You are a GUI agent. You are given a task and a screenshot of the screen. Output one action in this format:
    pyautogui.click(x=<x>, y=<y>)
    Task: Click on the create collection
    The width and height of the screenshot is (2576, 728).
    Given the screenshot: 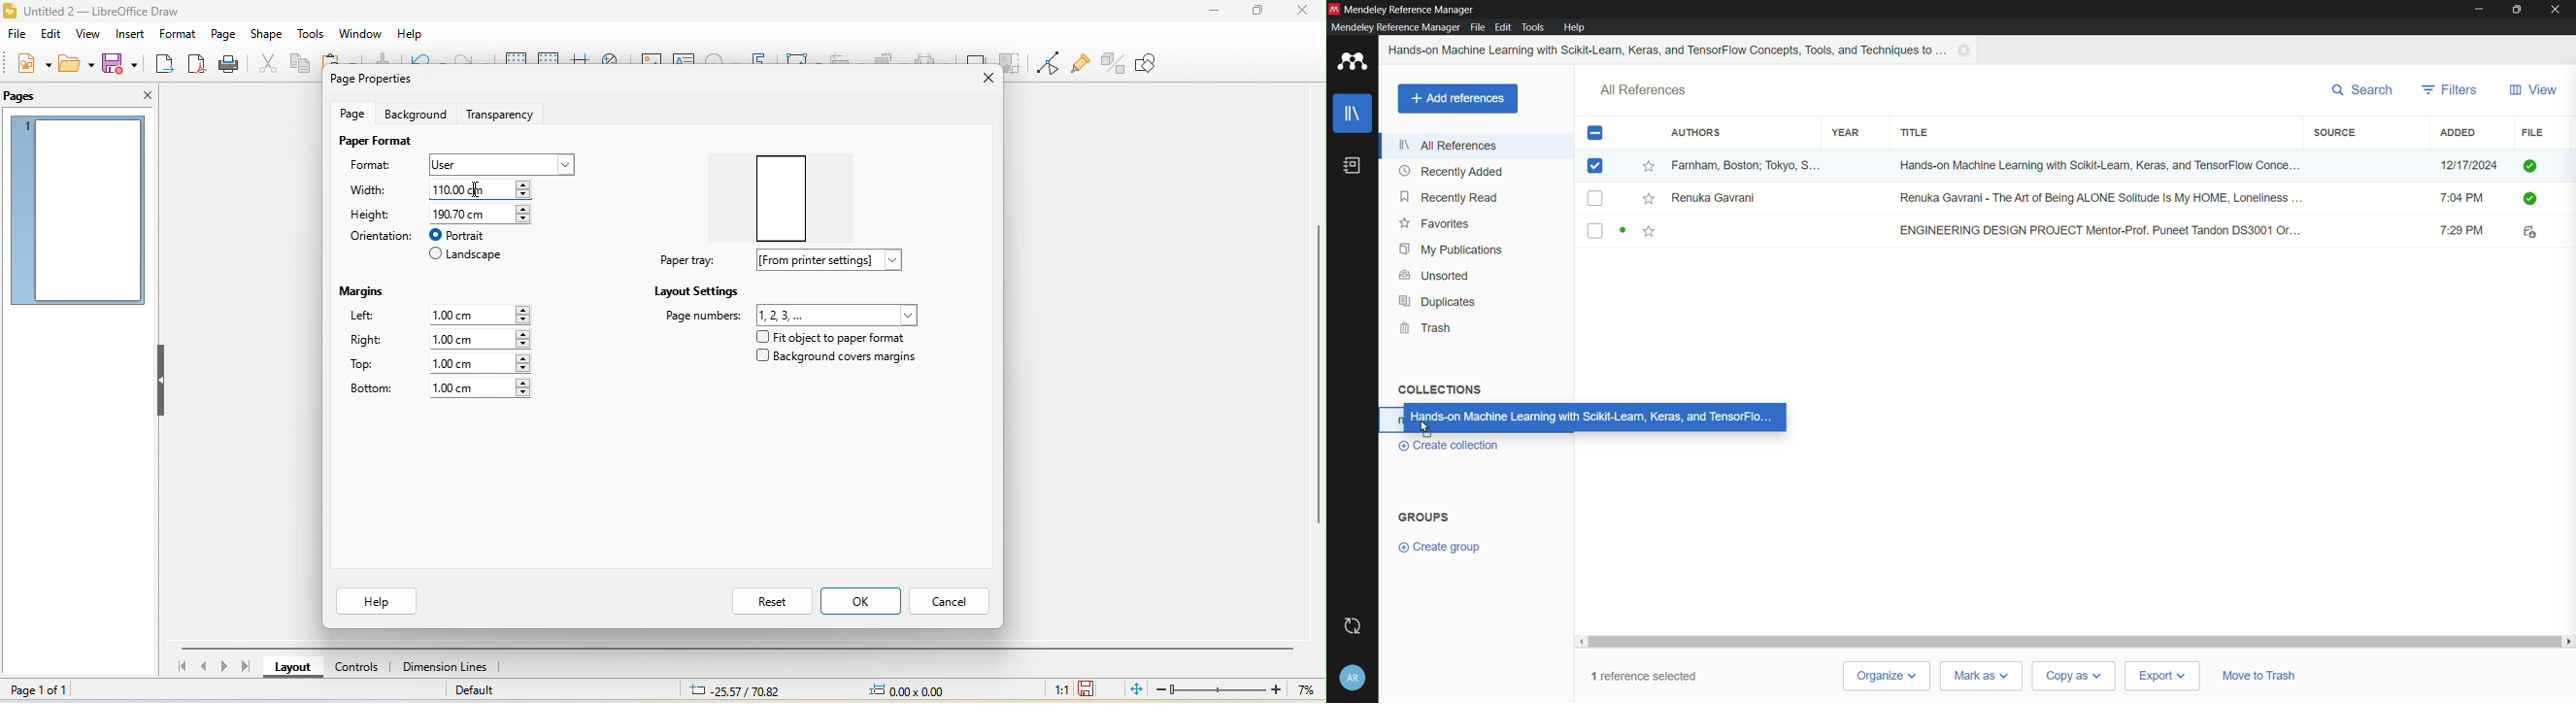 What is the action you would take?
    pyautogui.click(x=1445, y=446)
    